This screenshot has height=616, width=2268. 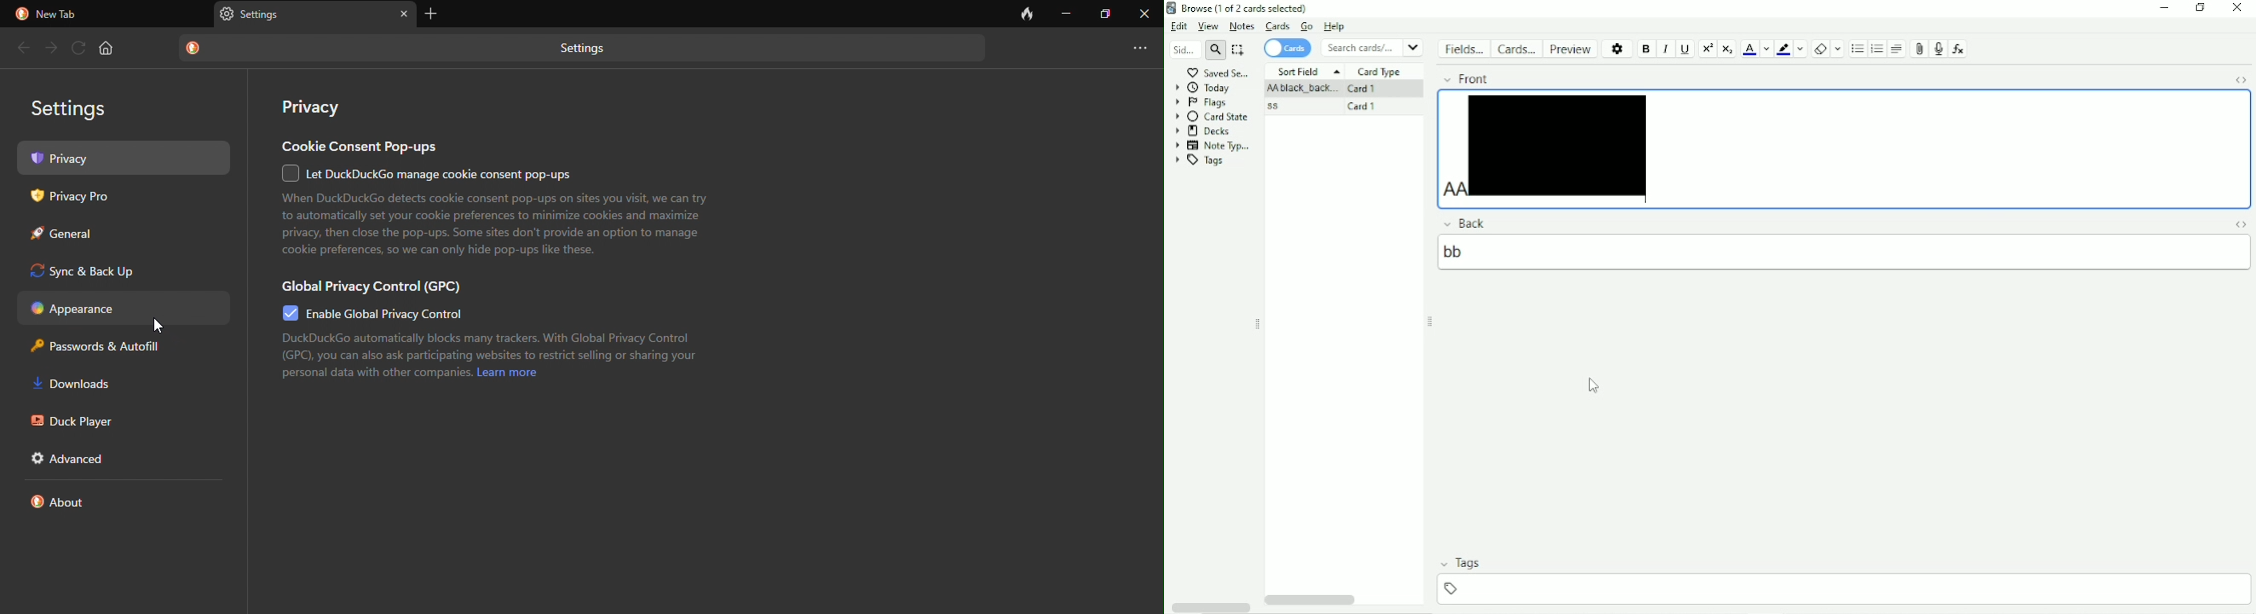 What do you see at coordinates (1217, 72) in the screenshot?
I see `Saved search` at bounding box center [1217, 72].